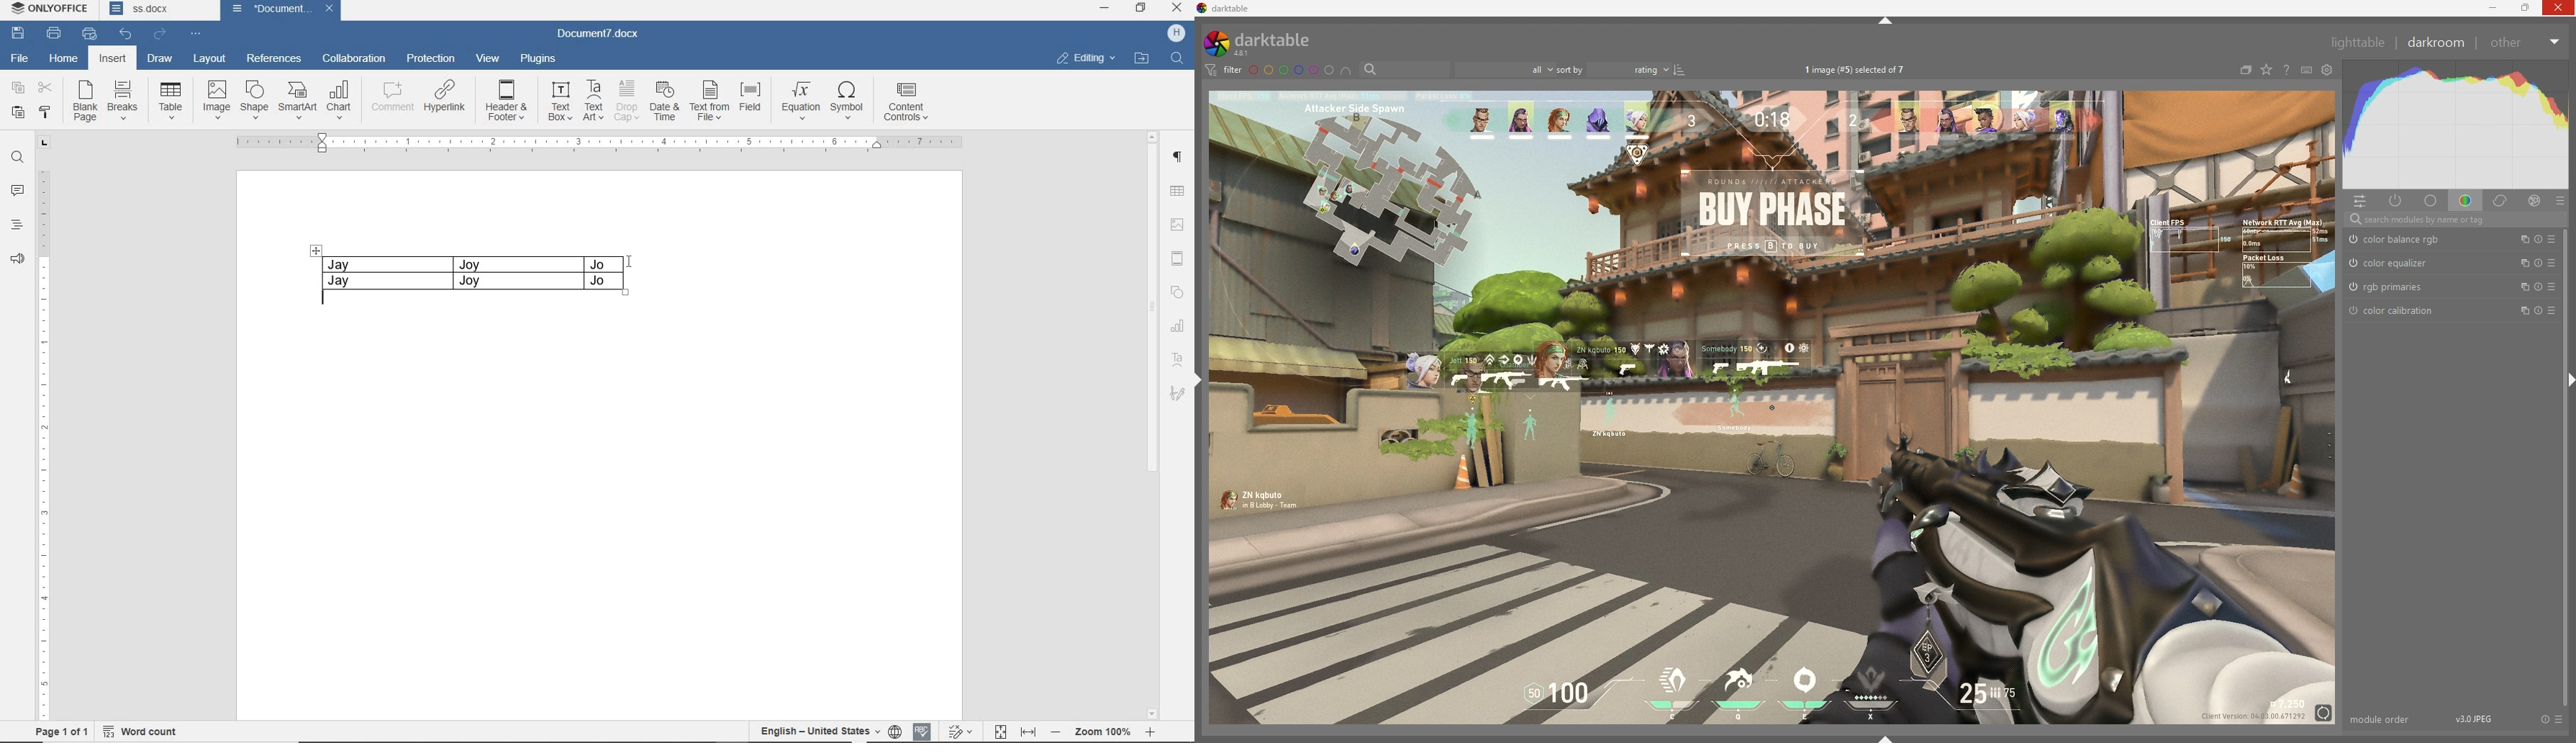 The height and width of the screenshot is (756, 2576). I want to click on FIND, so click(1178, 60).